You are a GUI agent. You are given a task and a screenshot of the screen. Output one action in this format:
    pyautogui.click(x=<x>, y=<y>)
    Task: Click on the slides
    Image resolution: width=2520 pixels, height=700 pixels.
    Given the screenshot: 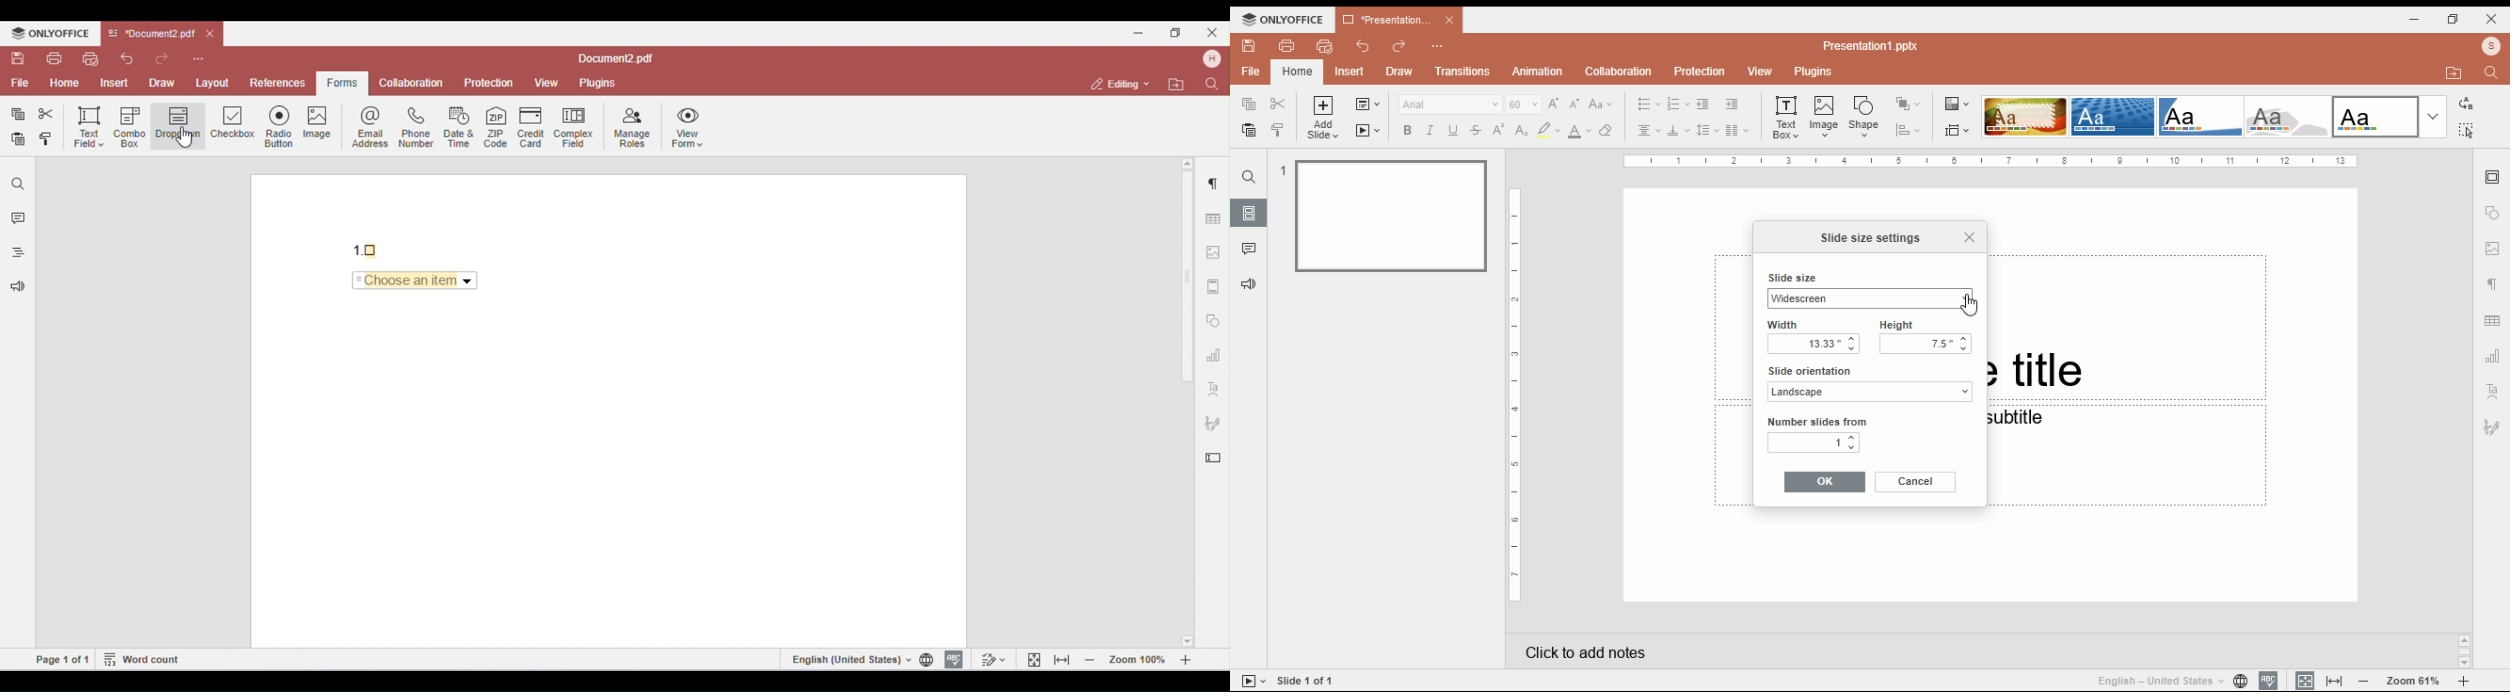 What is the action you would take?
    pyautogui.click(x=1249, y=212)
    